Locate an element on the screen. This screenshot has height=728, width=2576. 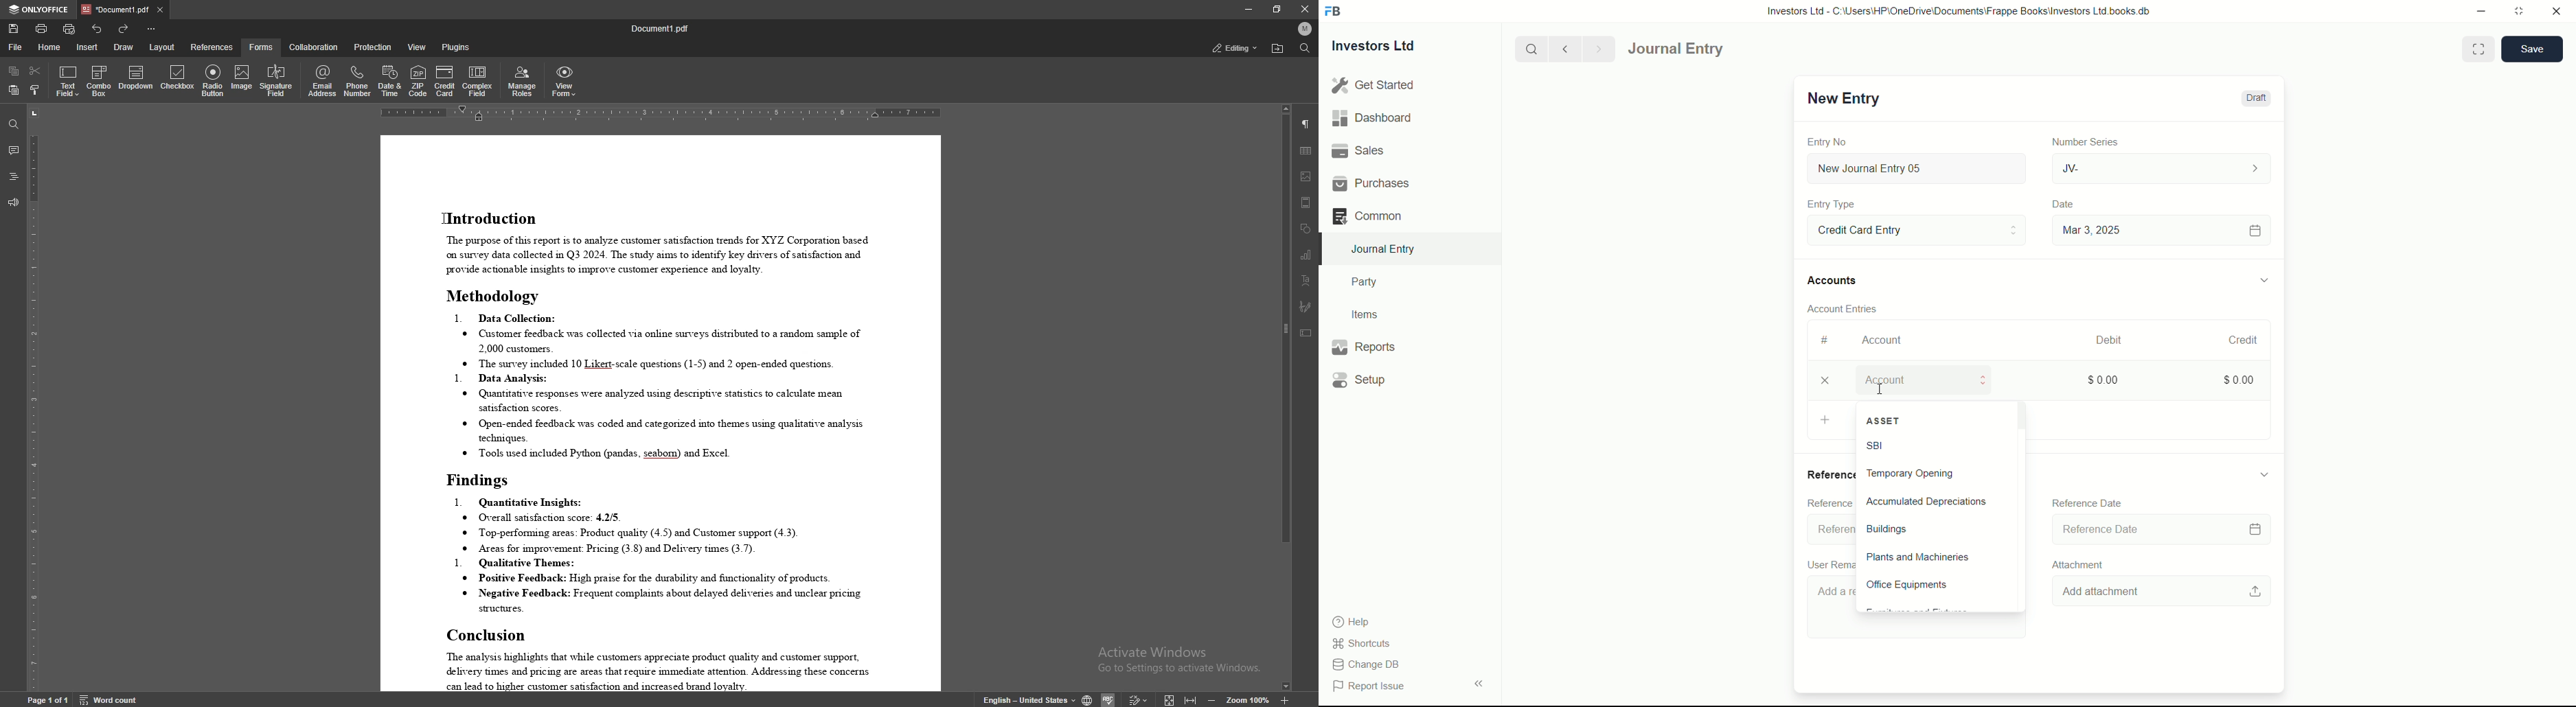
Aad Row is located at coordinates (1828, 422).